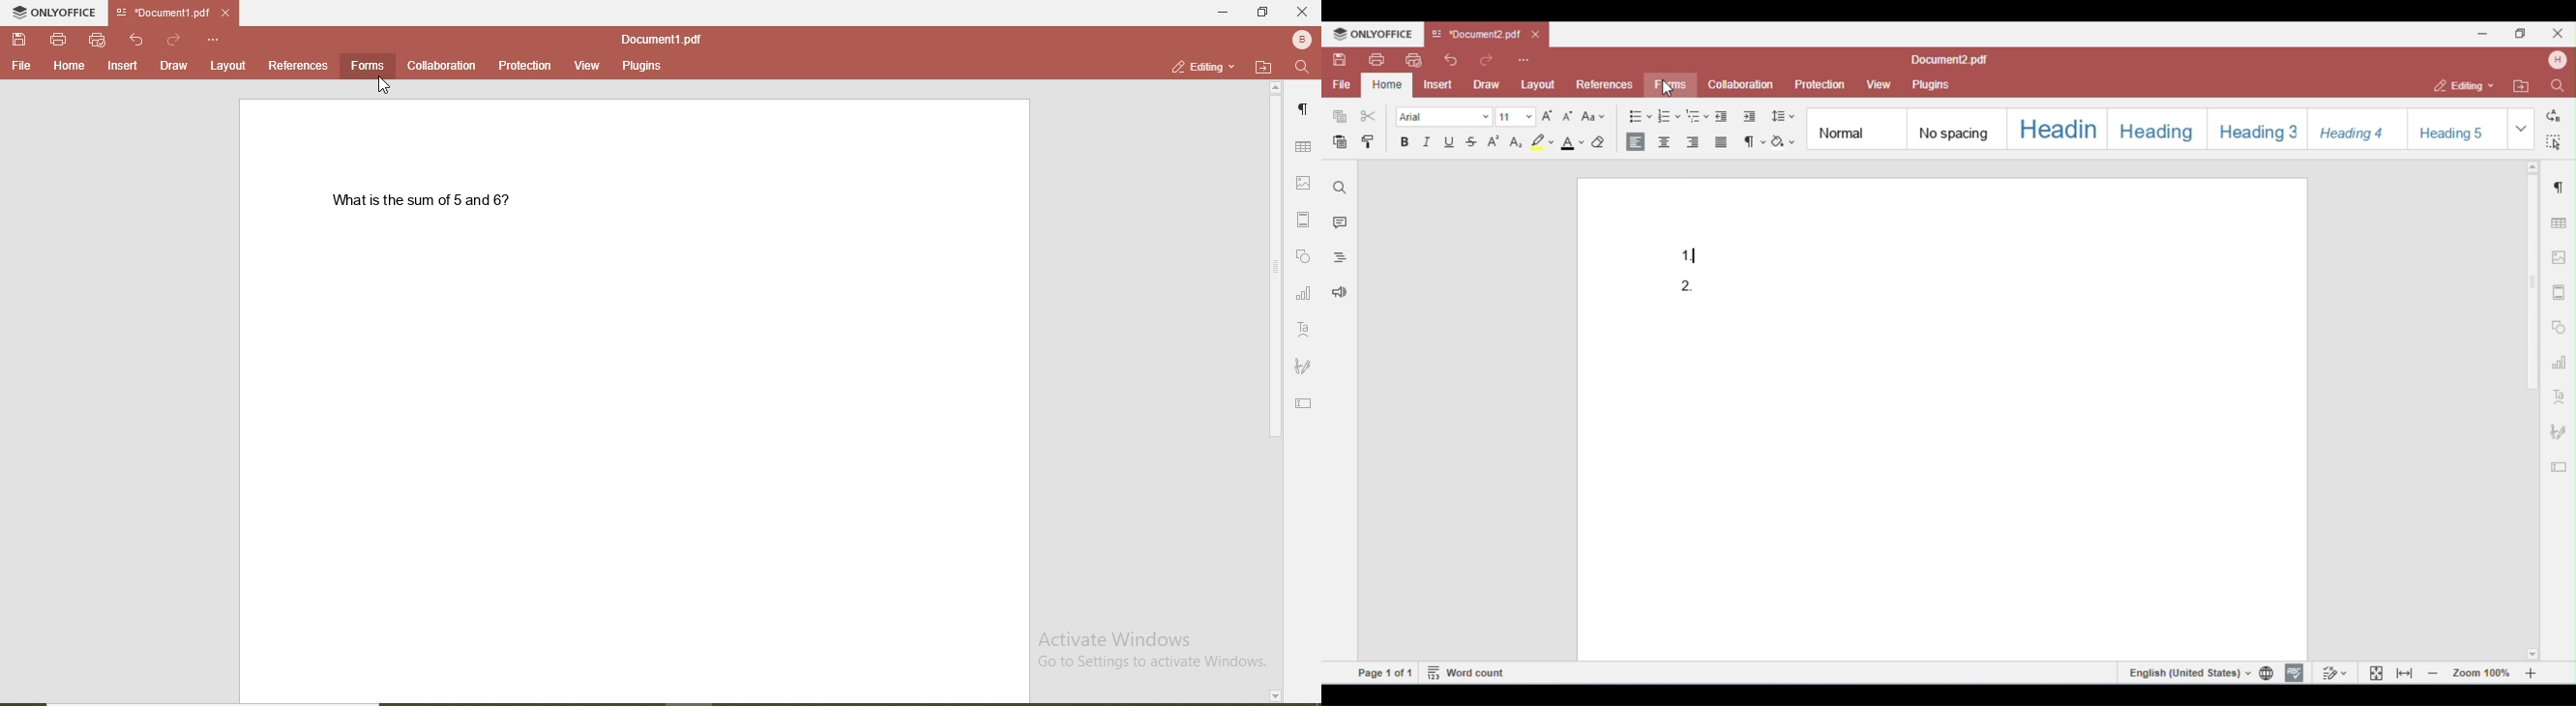 The image size is (2576, 728). I want to click on search, so click(1299, 68).